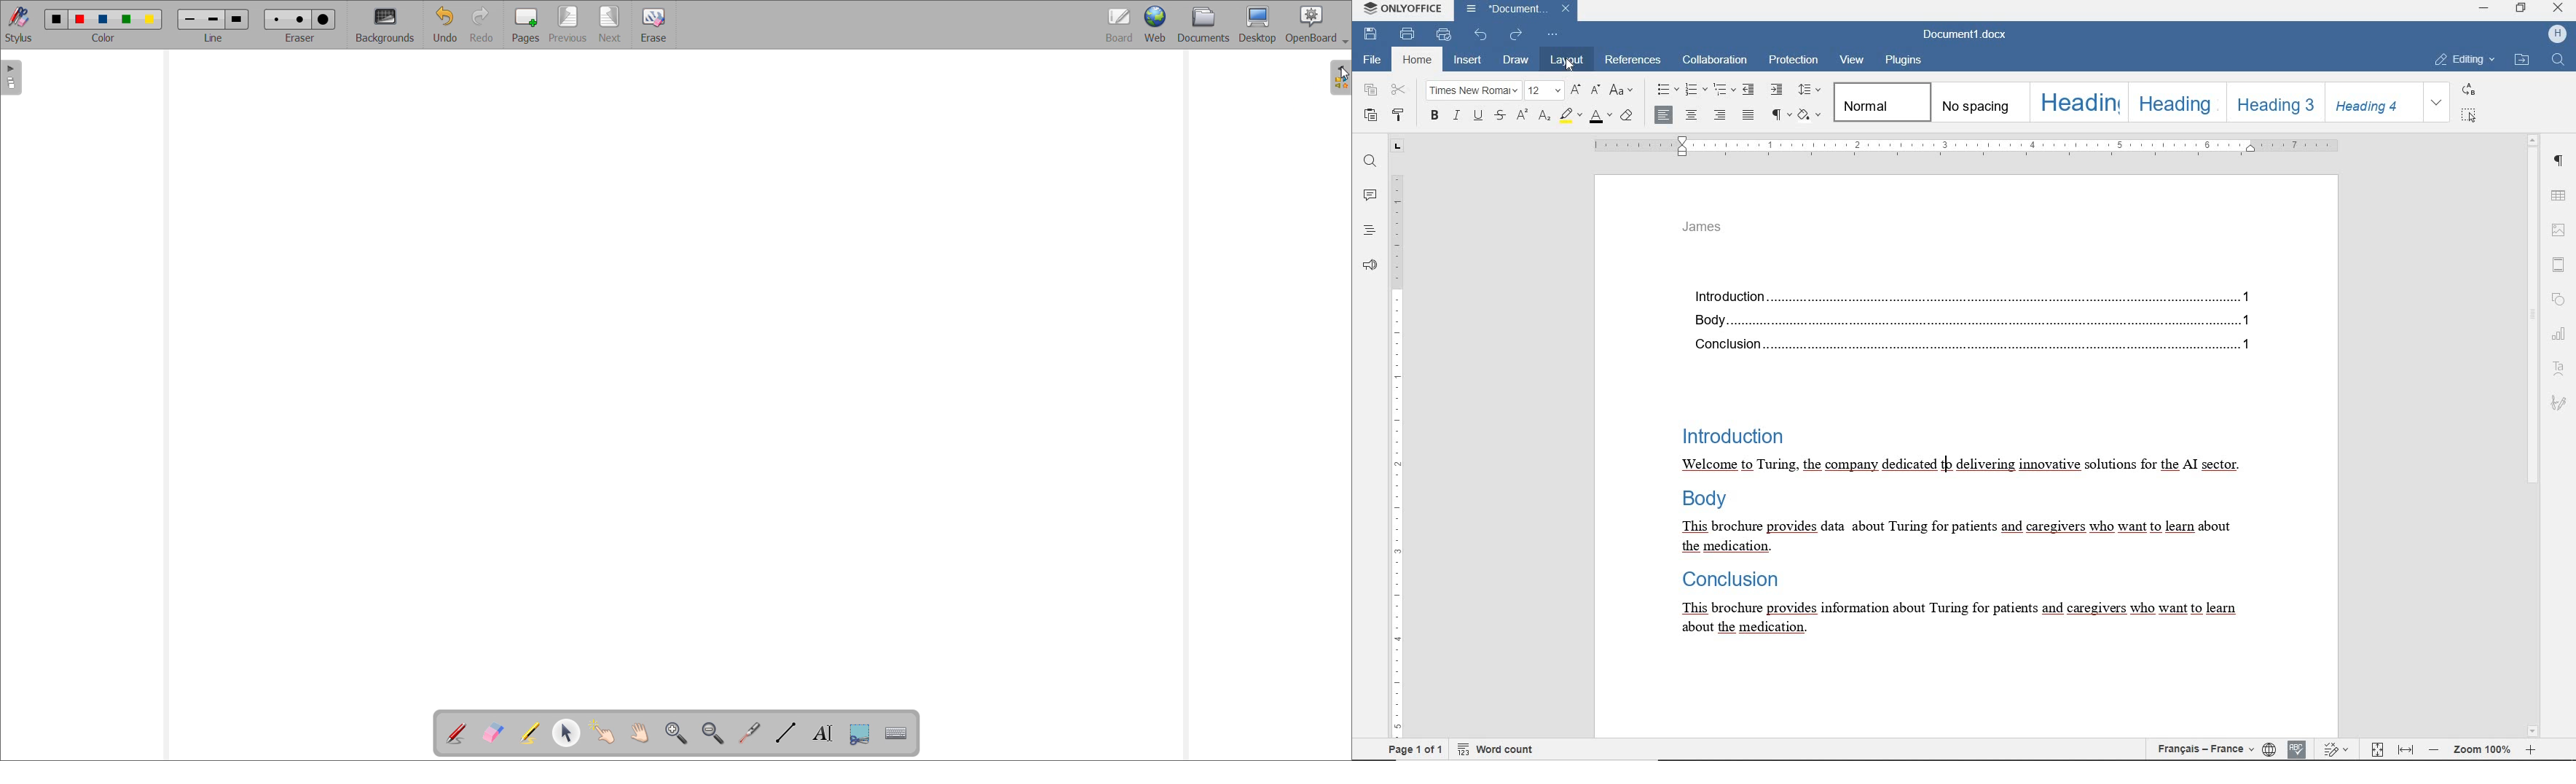  What do you see at coordinates (1809, 90) in the screenshot?
I see `paragraph line spacing` at bounding box center [1809, 90].